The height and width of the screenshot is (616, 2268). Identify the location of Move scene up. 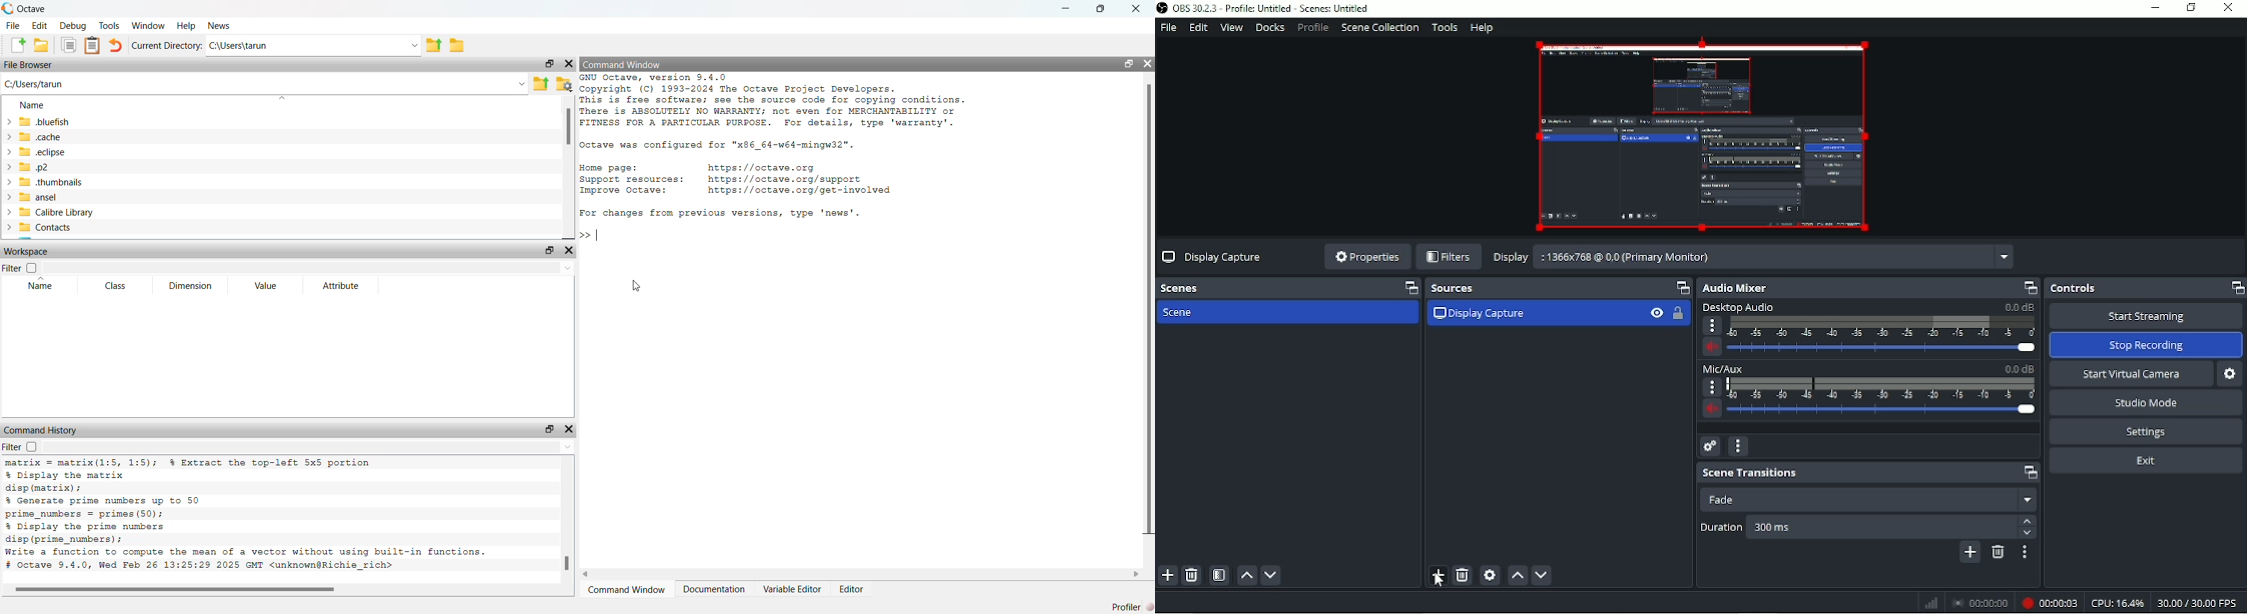
(1245, 577).